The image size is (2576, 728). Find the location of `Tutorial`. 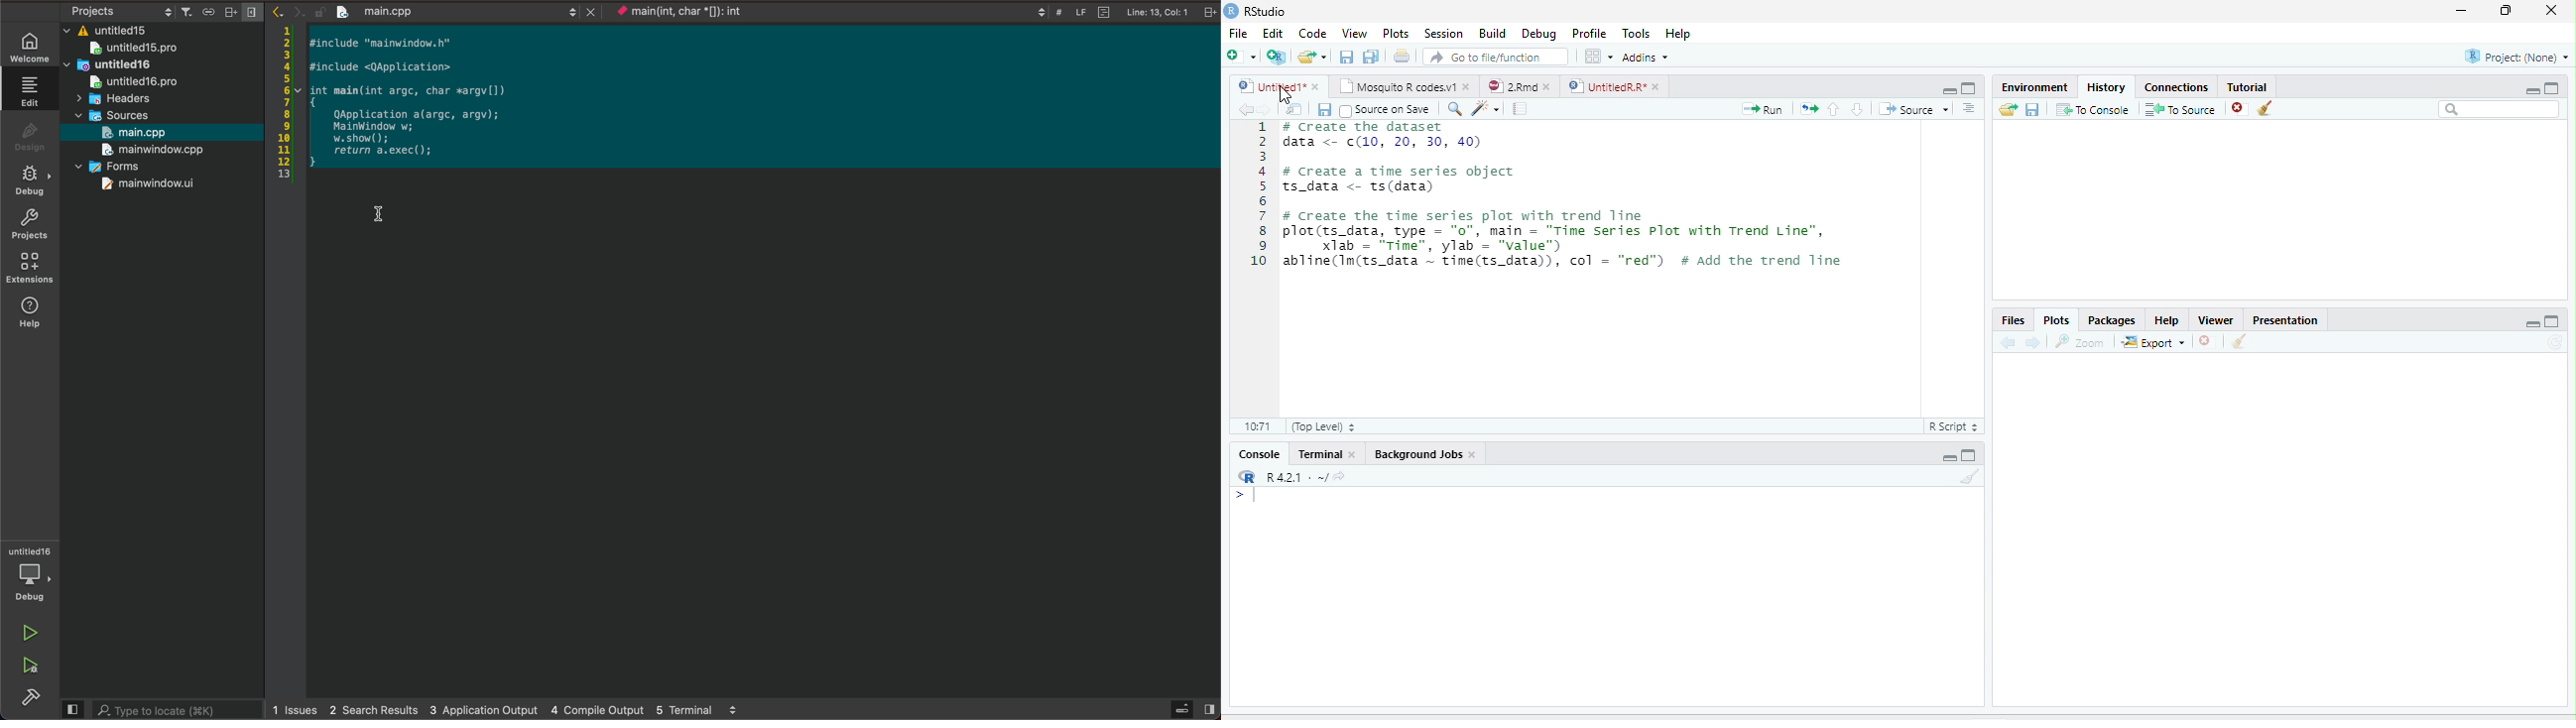

Tutorial is located at coordinates (2249, 86).